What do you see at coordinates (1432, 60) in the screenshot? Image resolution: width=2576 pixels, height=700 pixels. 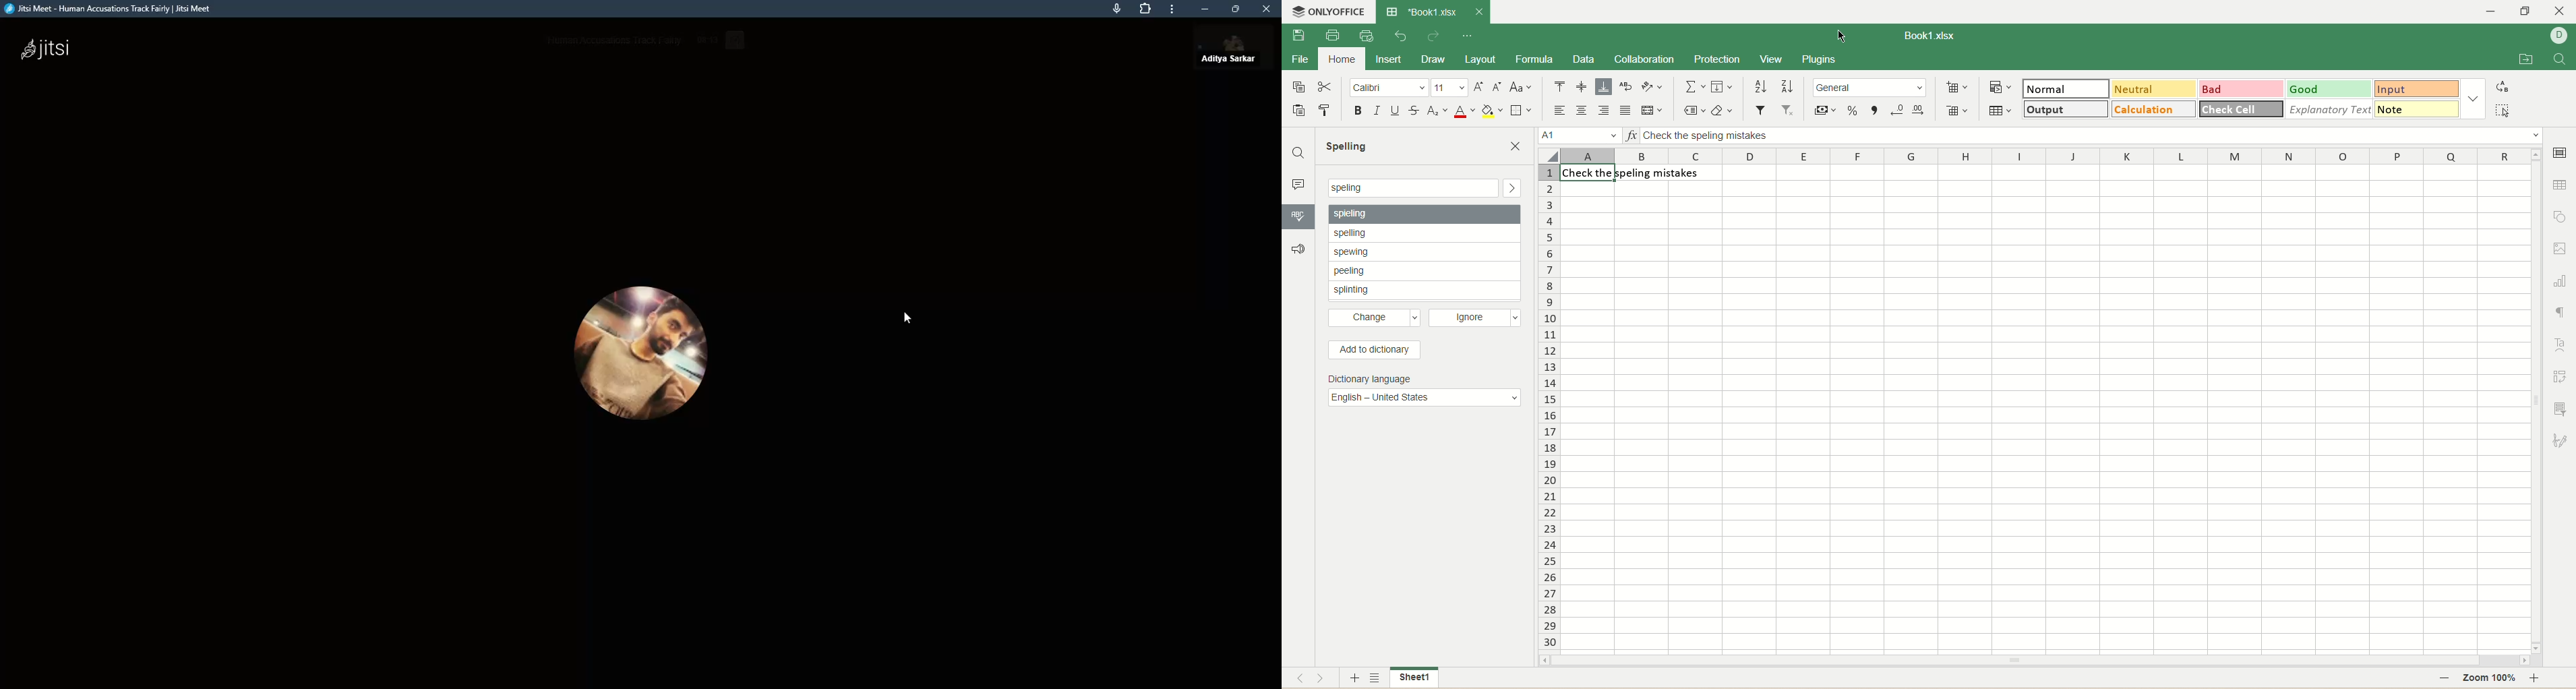 I see `draw` at bounding box center [1432, 60].